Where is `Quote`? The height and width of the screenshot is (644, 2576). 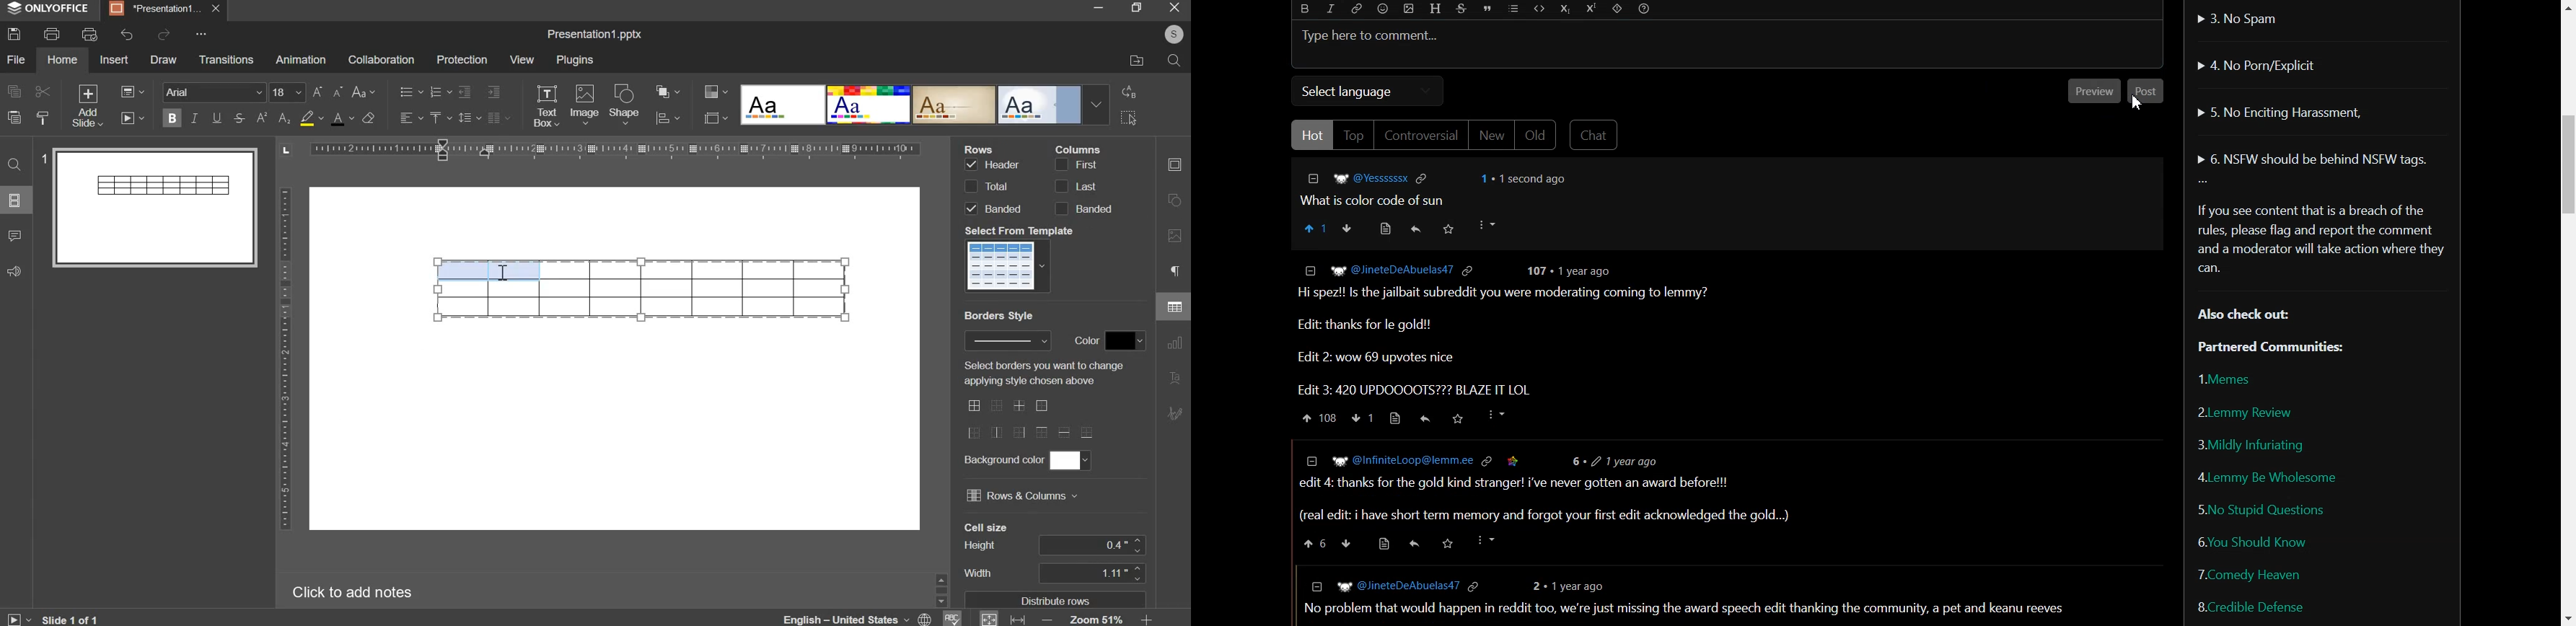 Quote is located at coordinates (1489, 9).